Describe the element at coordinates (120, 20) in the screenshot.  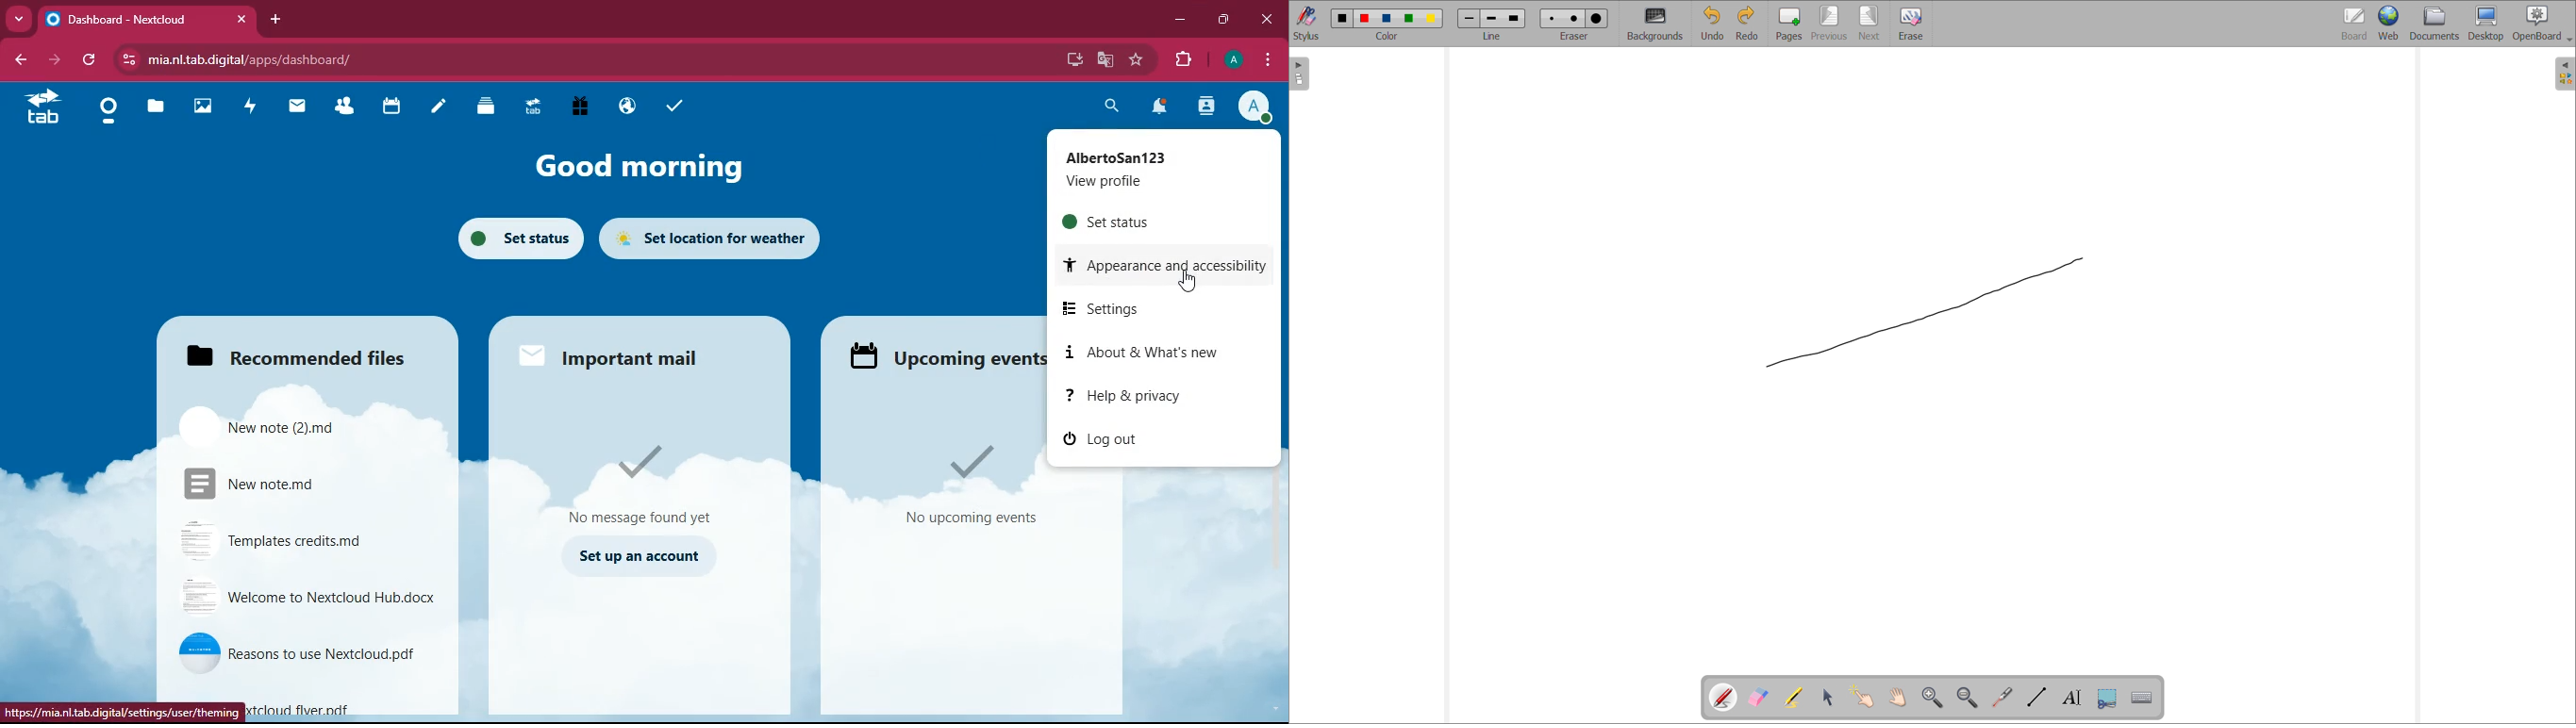
I see `tab` at that location.